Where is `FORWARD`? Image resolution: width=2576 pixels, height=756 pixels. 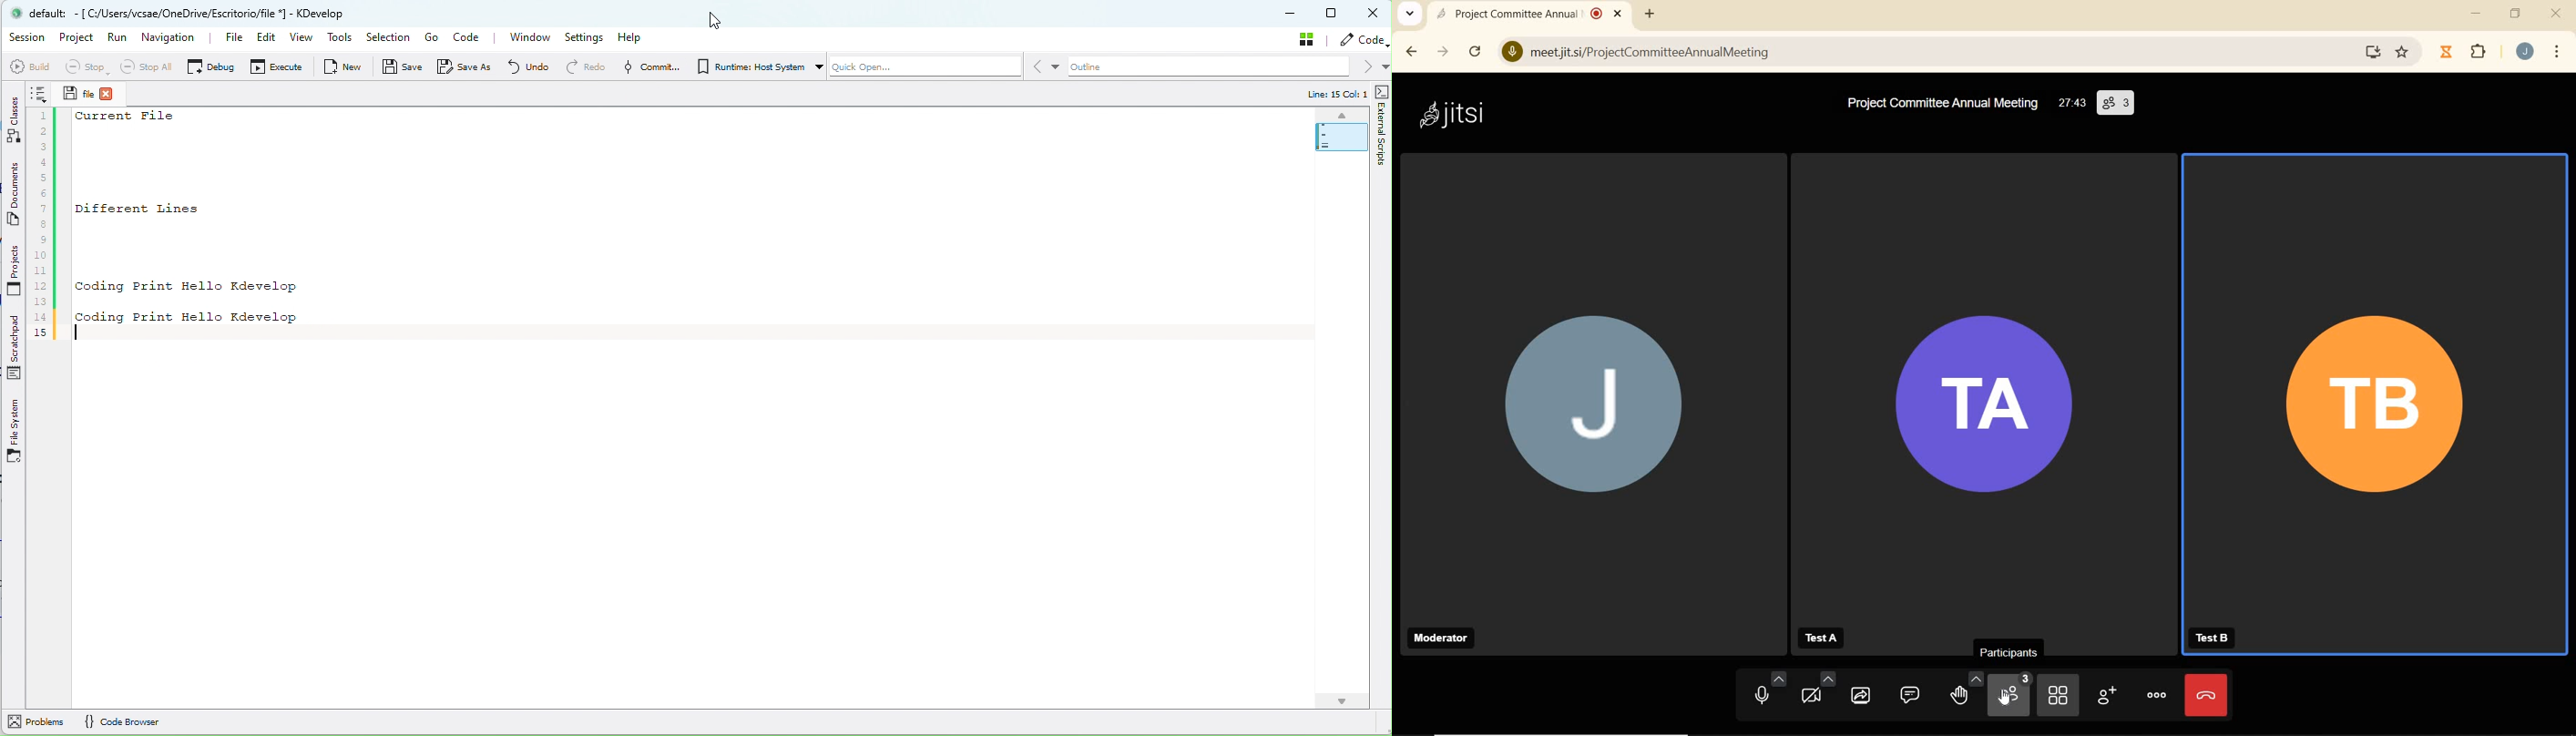 FORWARD is located at coordinates (1443, 54).